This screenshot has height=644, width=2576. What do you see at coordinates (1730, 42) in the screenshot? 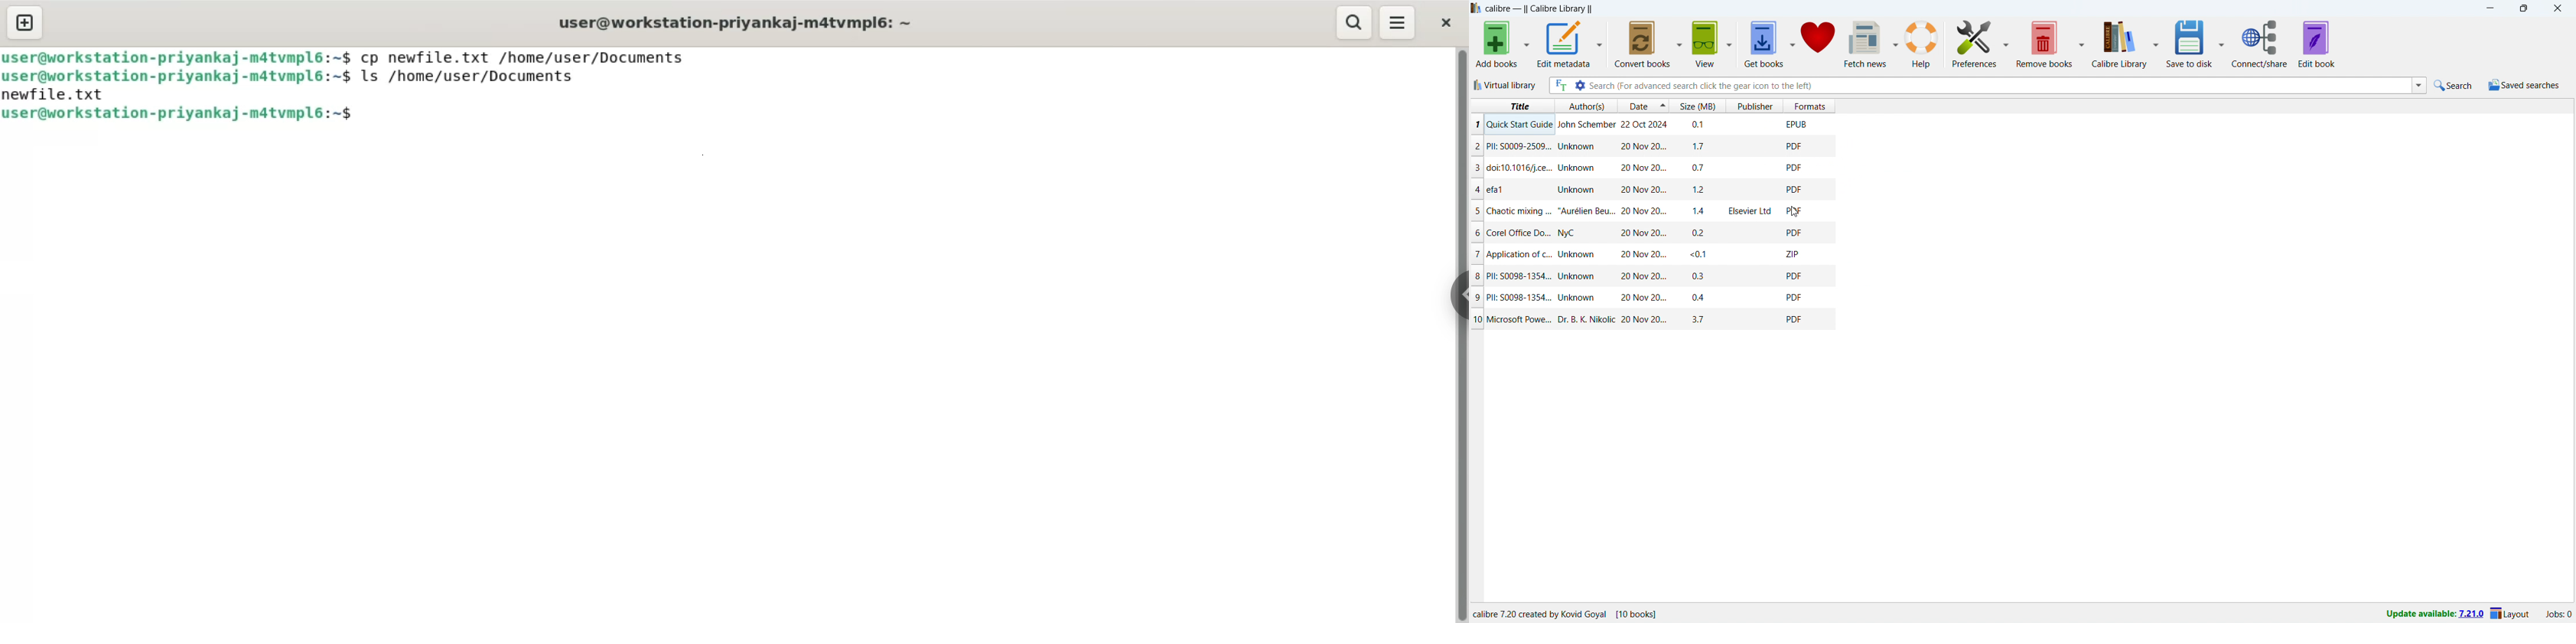
I see `view options` at bounding box center [1730, 42].